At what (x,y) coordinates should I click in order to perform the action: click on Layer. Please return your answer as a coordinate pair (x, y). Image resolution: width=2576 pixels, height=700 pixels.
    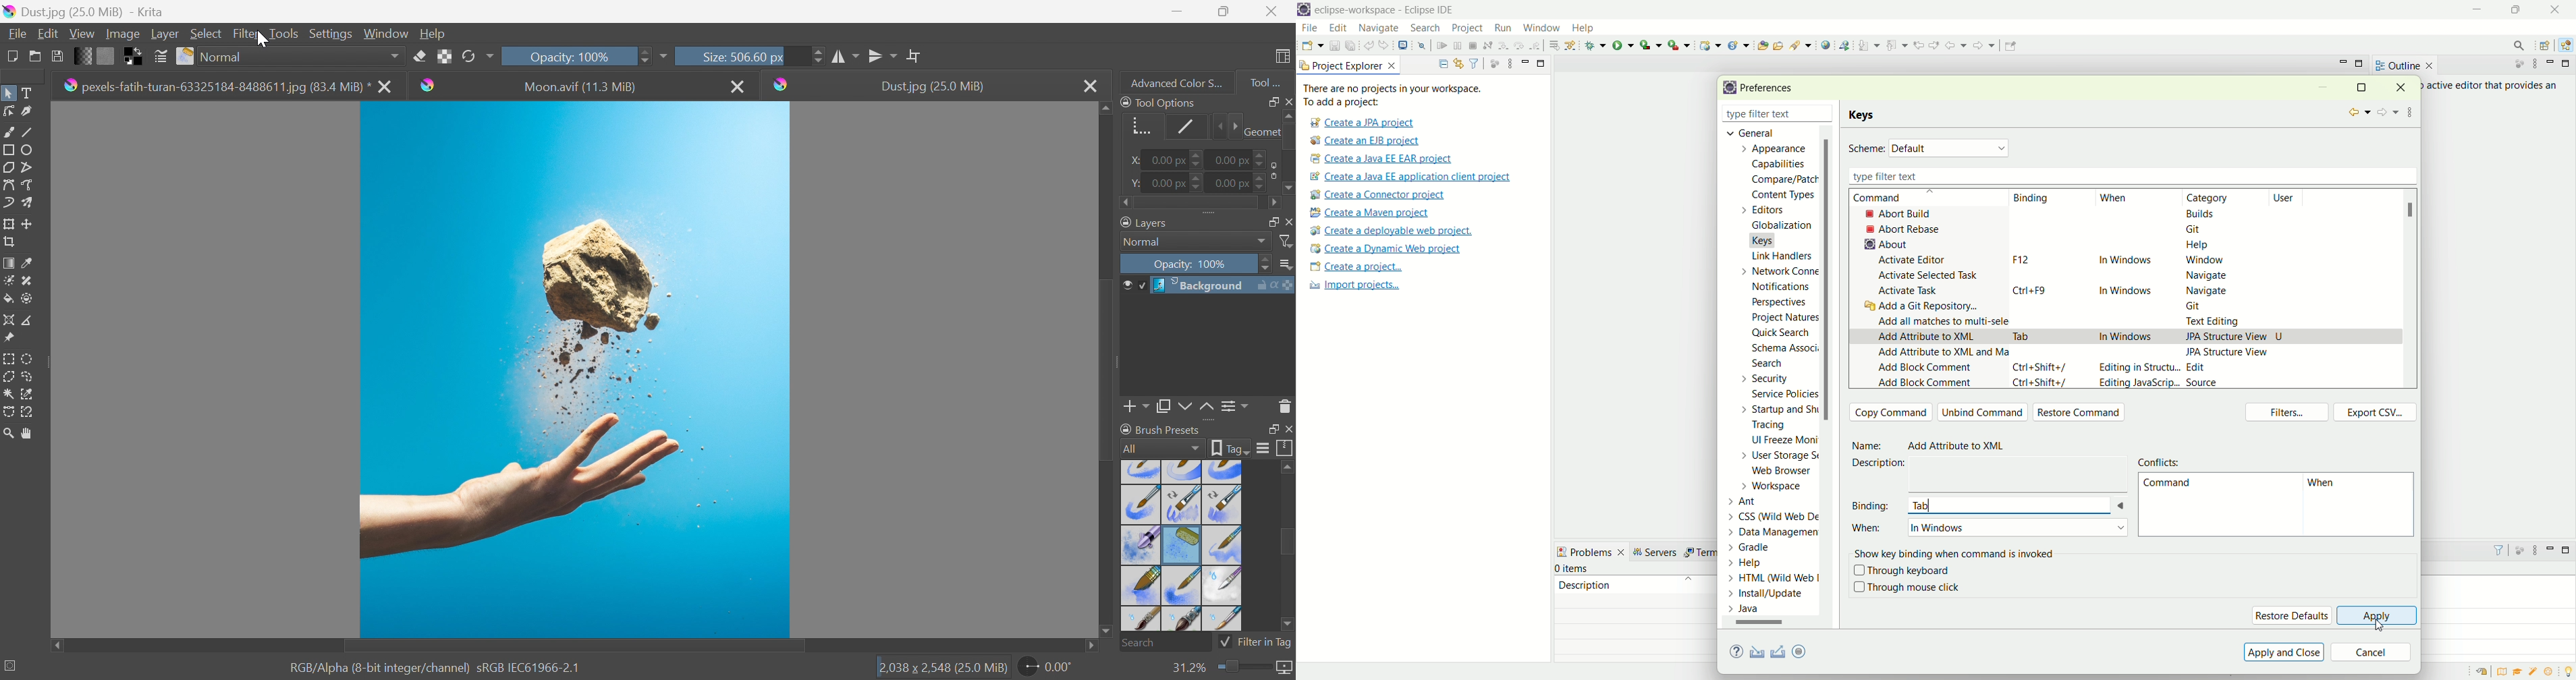
    Looking at the image, I should click on (165, 32).